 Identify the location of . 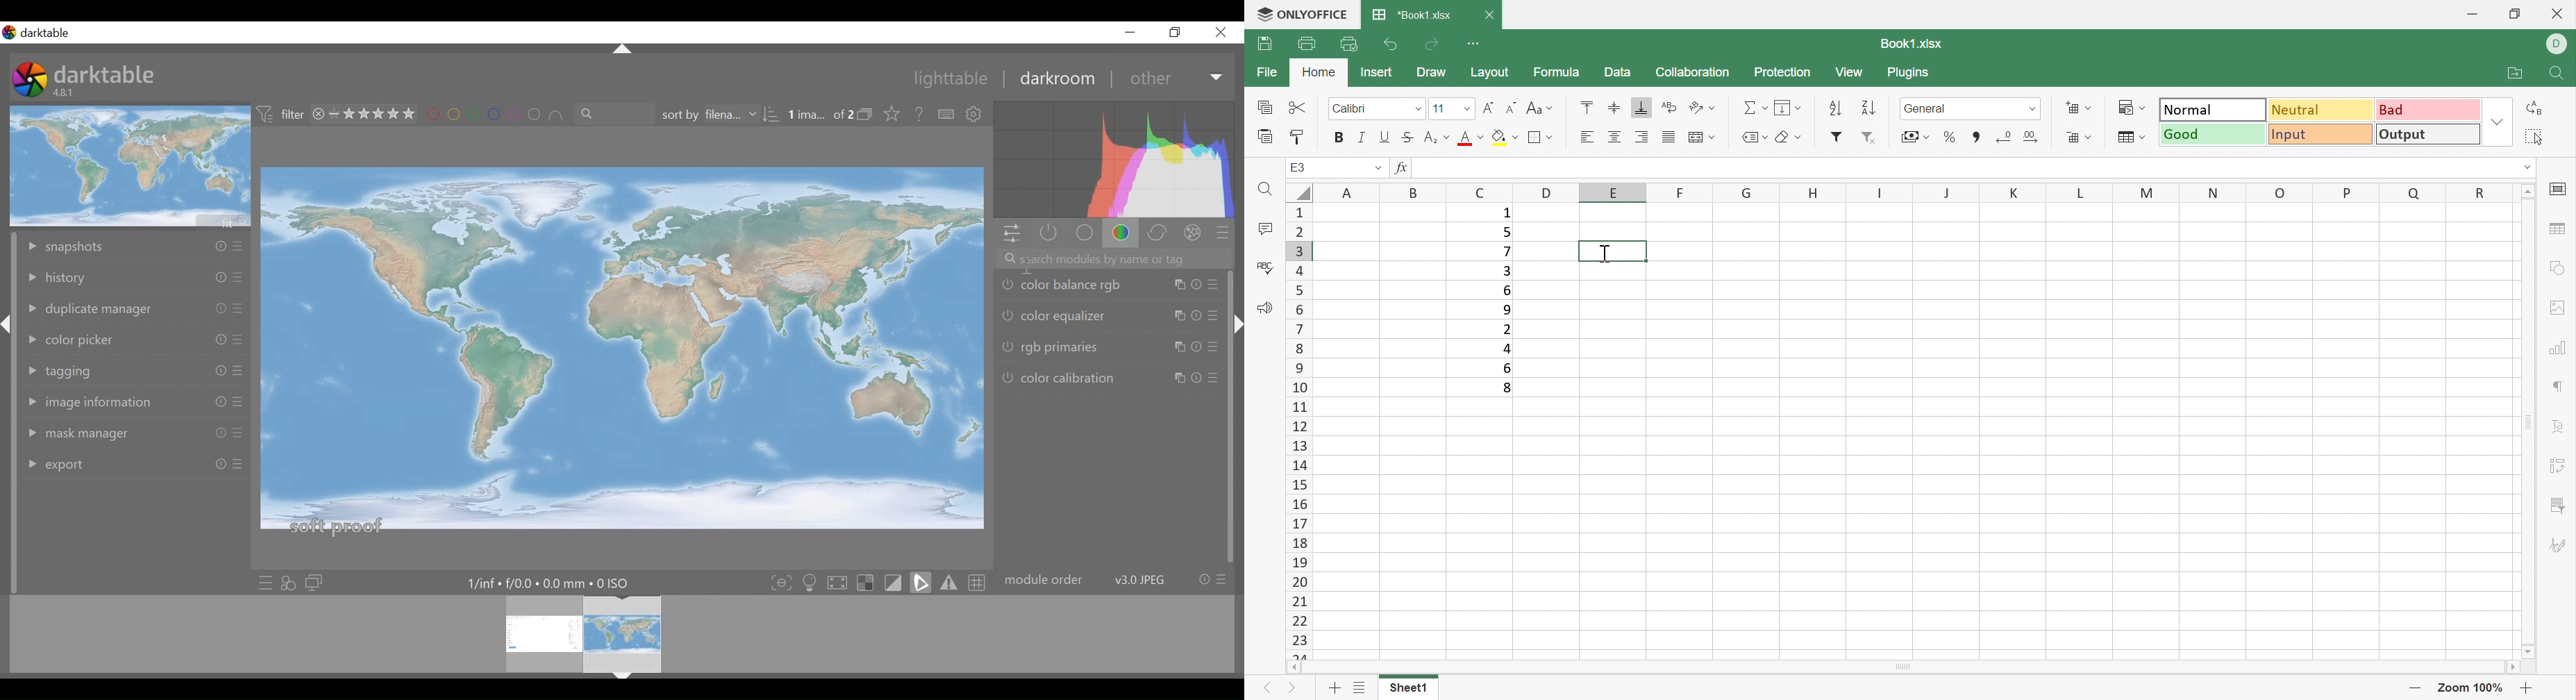
(238, 309).